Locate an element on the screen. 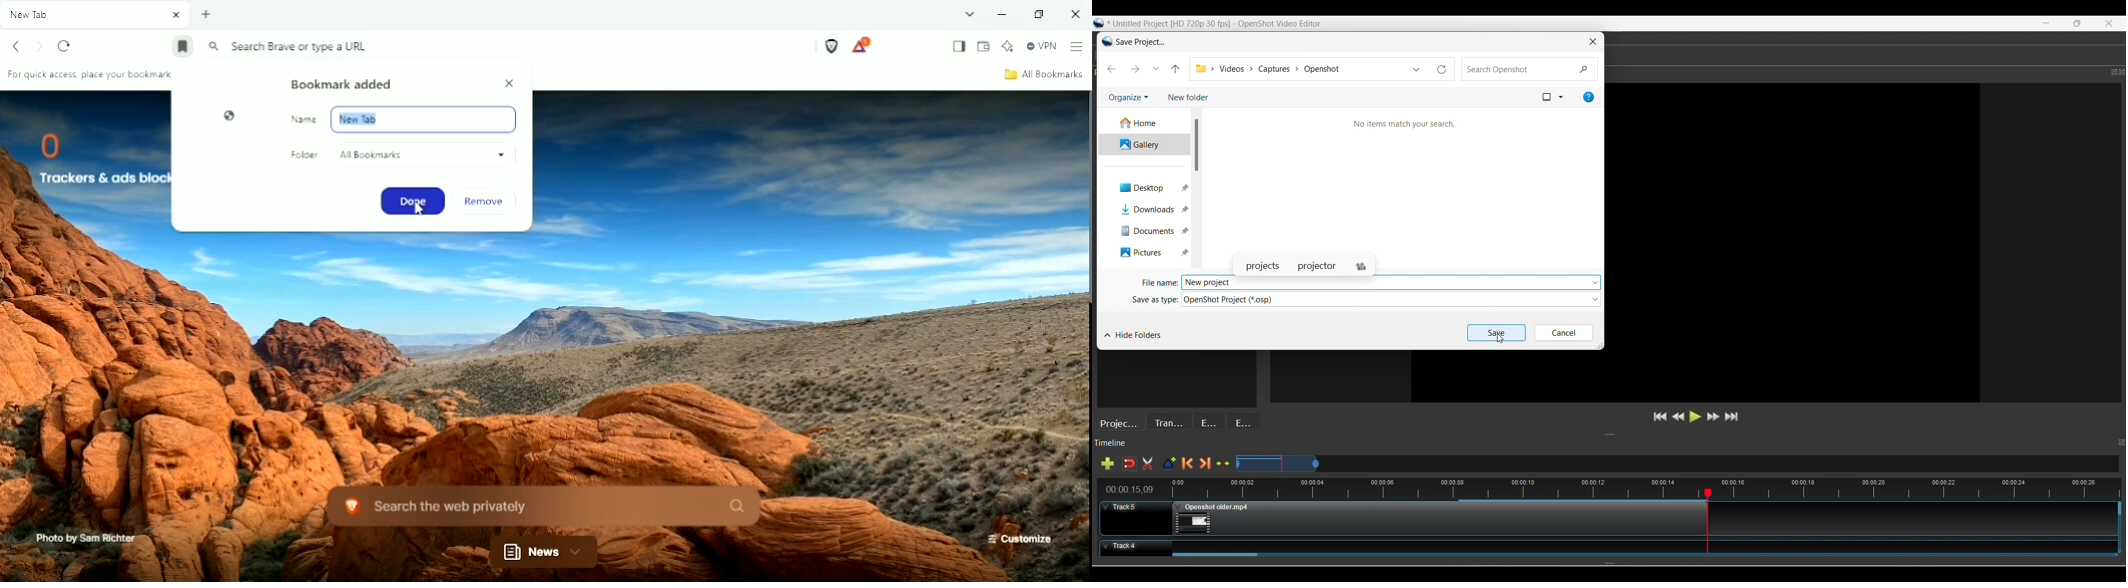 The height and width of the screenshot is (588, 2128). Recent locations is located at coordinates (1156, 69).